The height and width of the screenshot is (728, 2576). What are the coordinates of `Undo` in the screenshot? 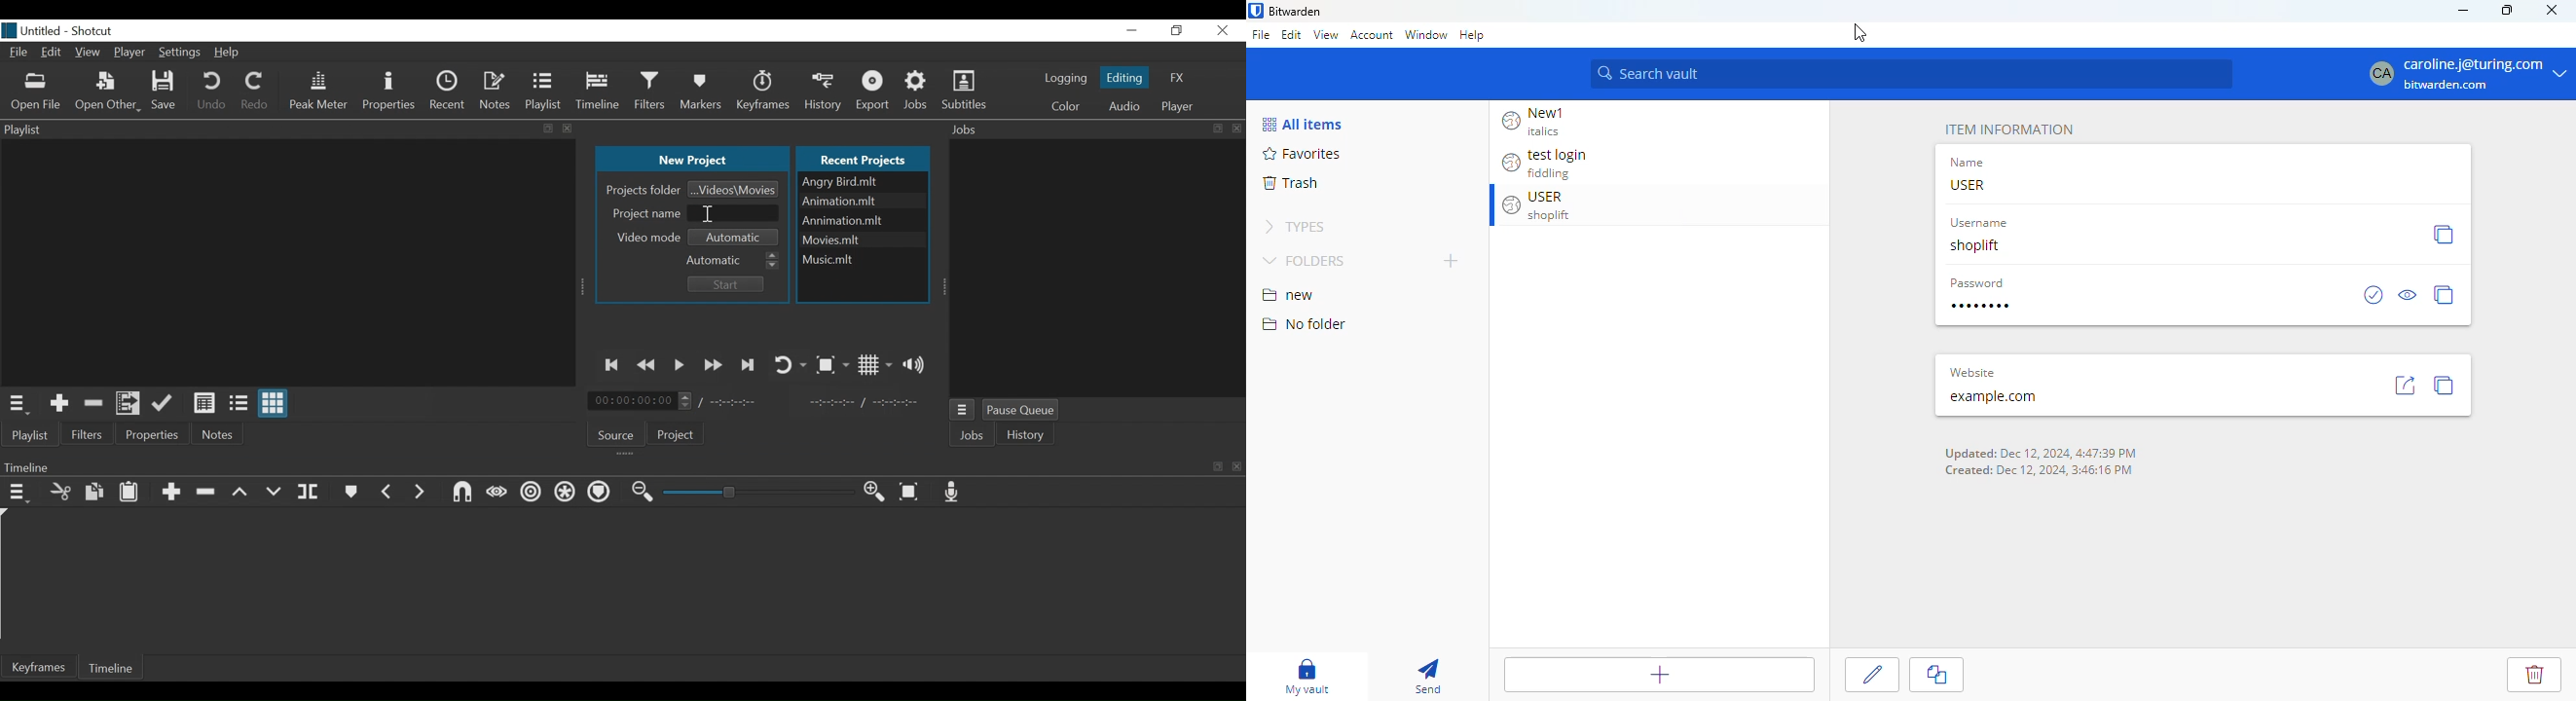 It's located at (212, 93).